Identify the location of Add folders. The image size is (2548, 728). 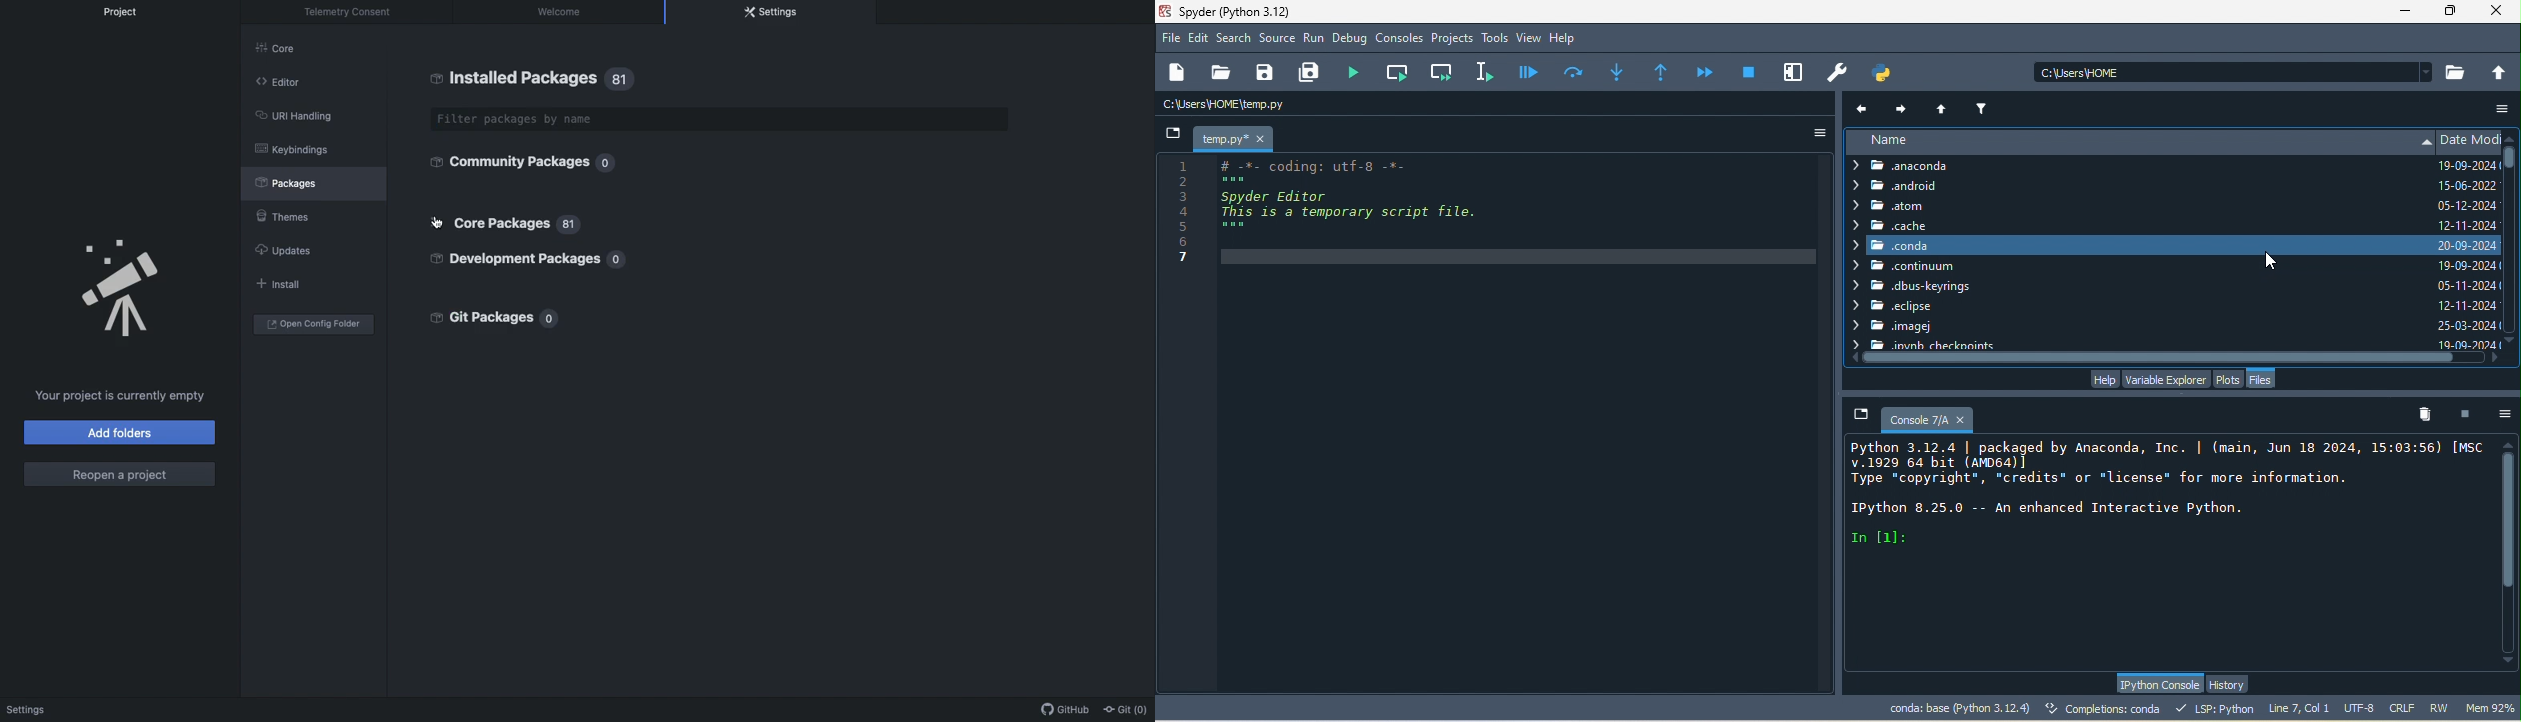
(121, 432).